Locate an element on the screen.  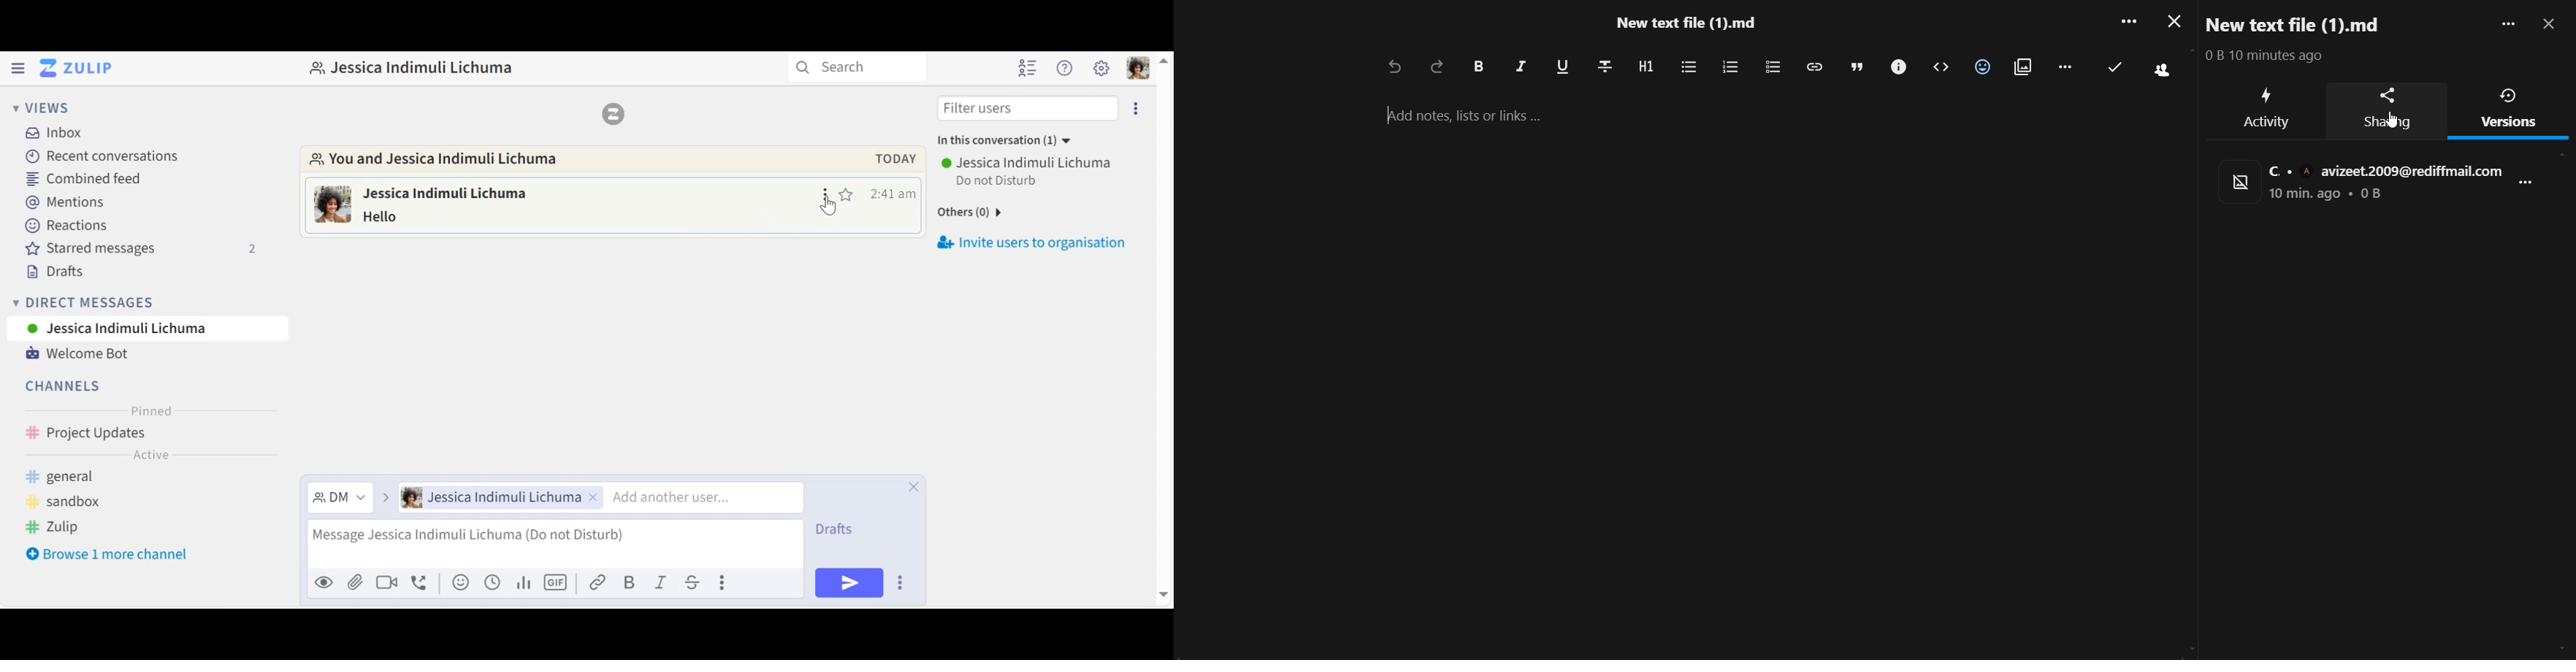
mail id is located at coordinates (2388, 172).